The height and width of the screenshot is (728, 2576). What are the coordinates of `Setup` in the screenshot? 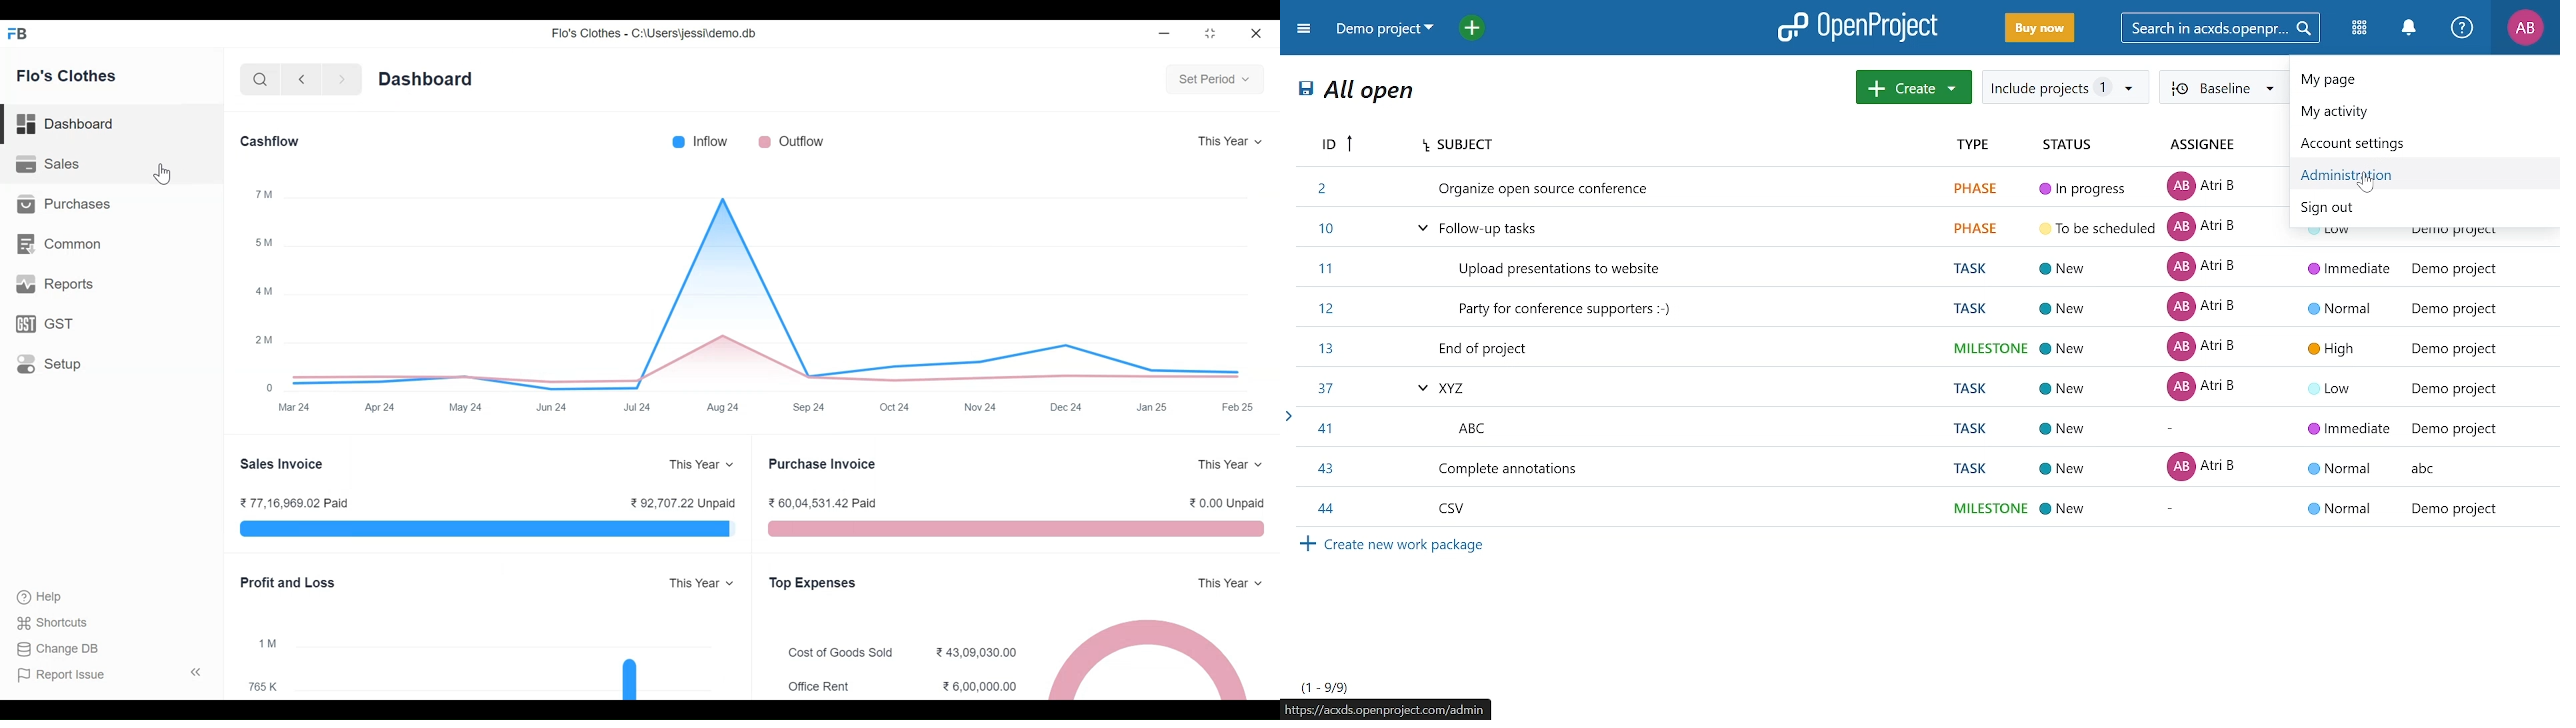 It's located at (50, 363).